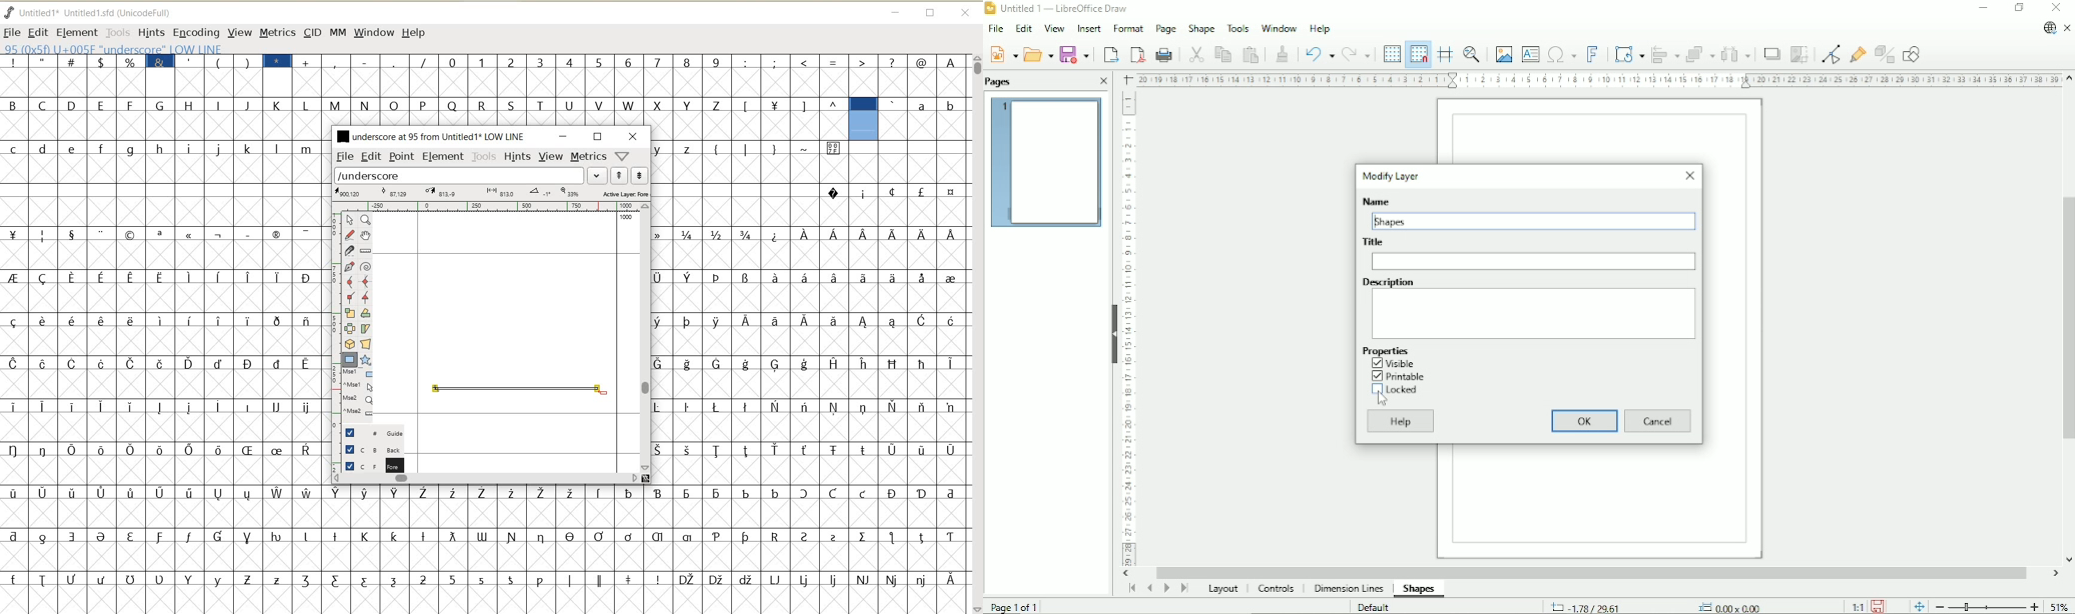  Describe the element at coordinates (358, 393) in the screenshot. I see `cursor events on the opened outline window` at that location.